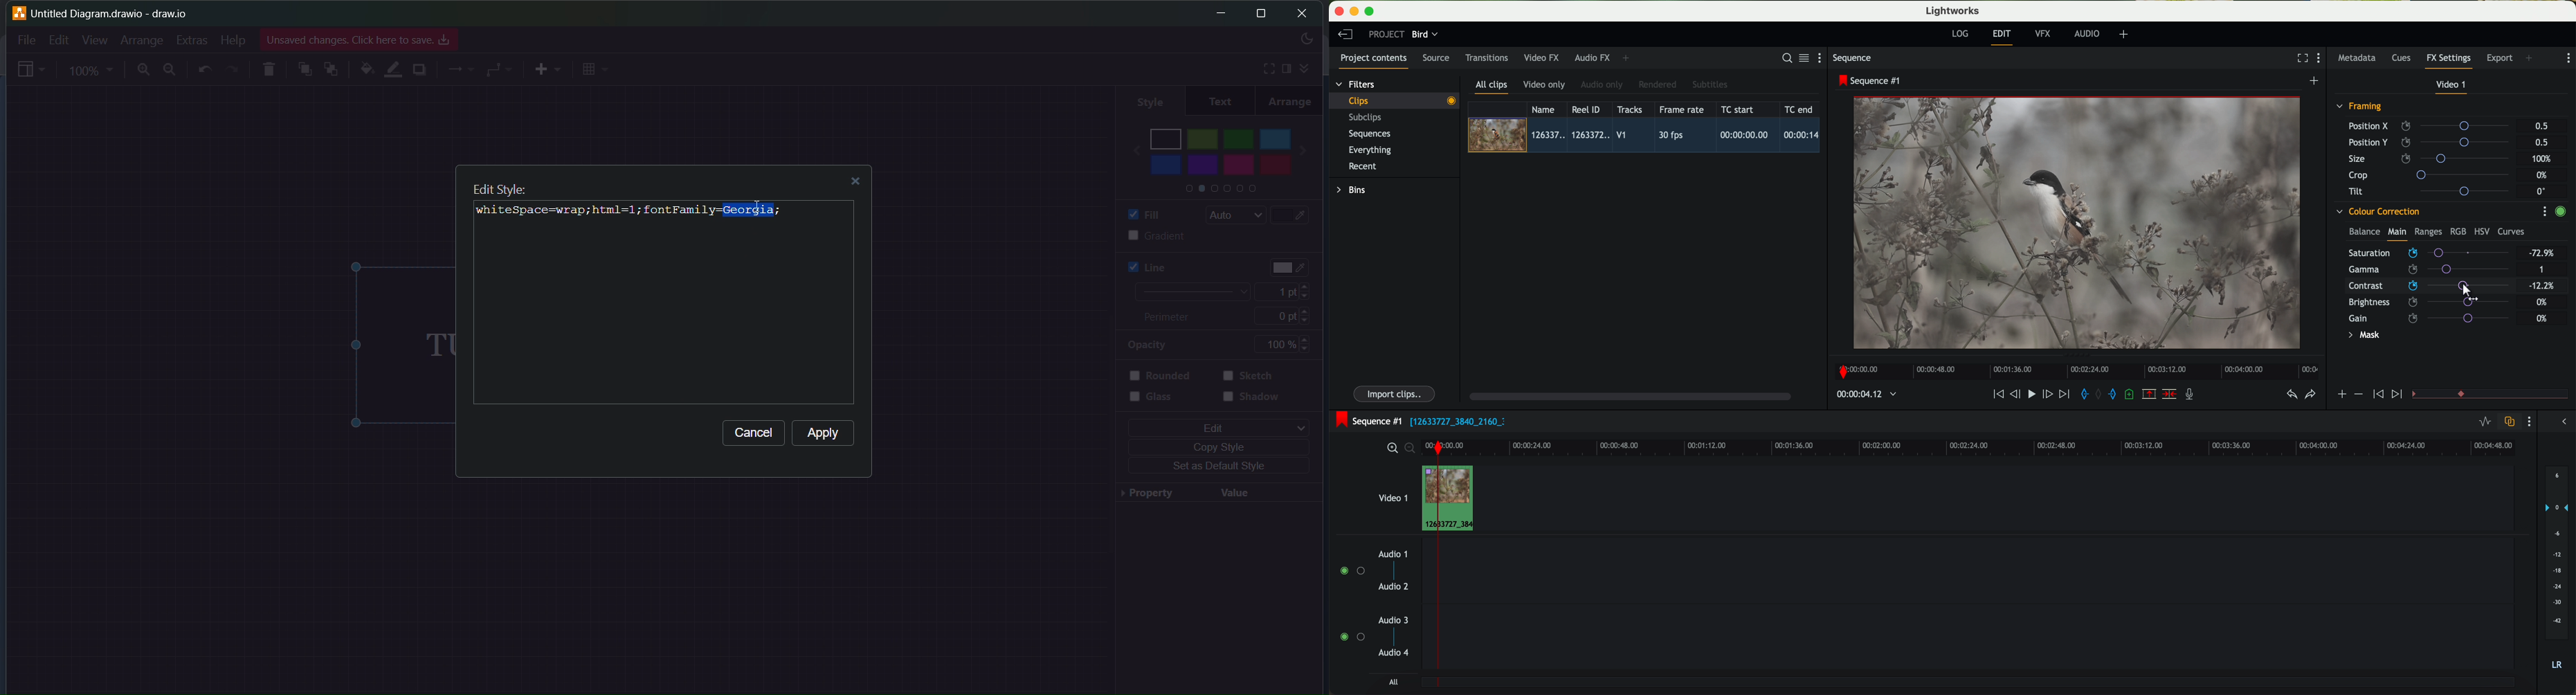  What do you see at coordinates (1454, 420) in the screenshot?
I see `black` at bounding box center [1454, 420].